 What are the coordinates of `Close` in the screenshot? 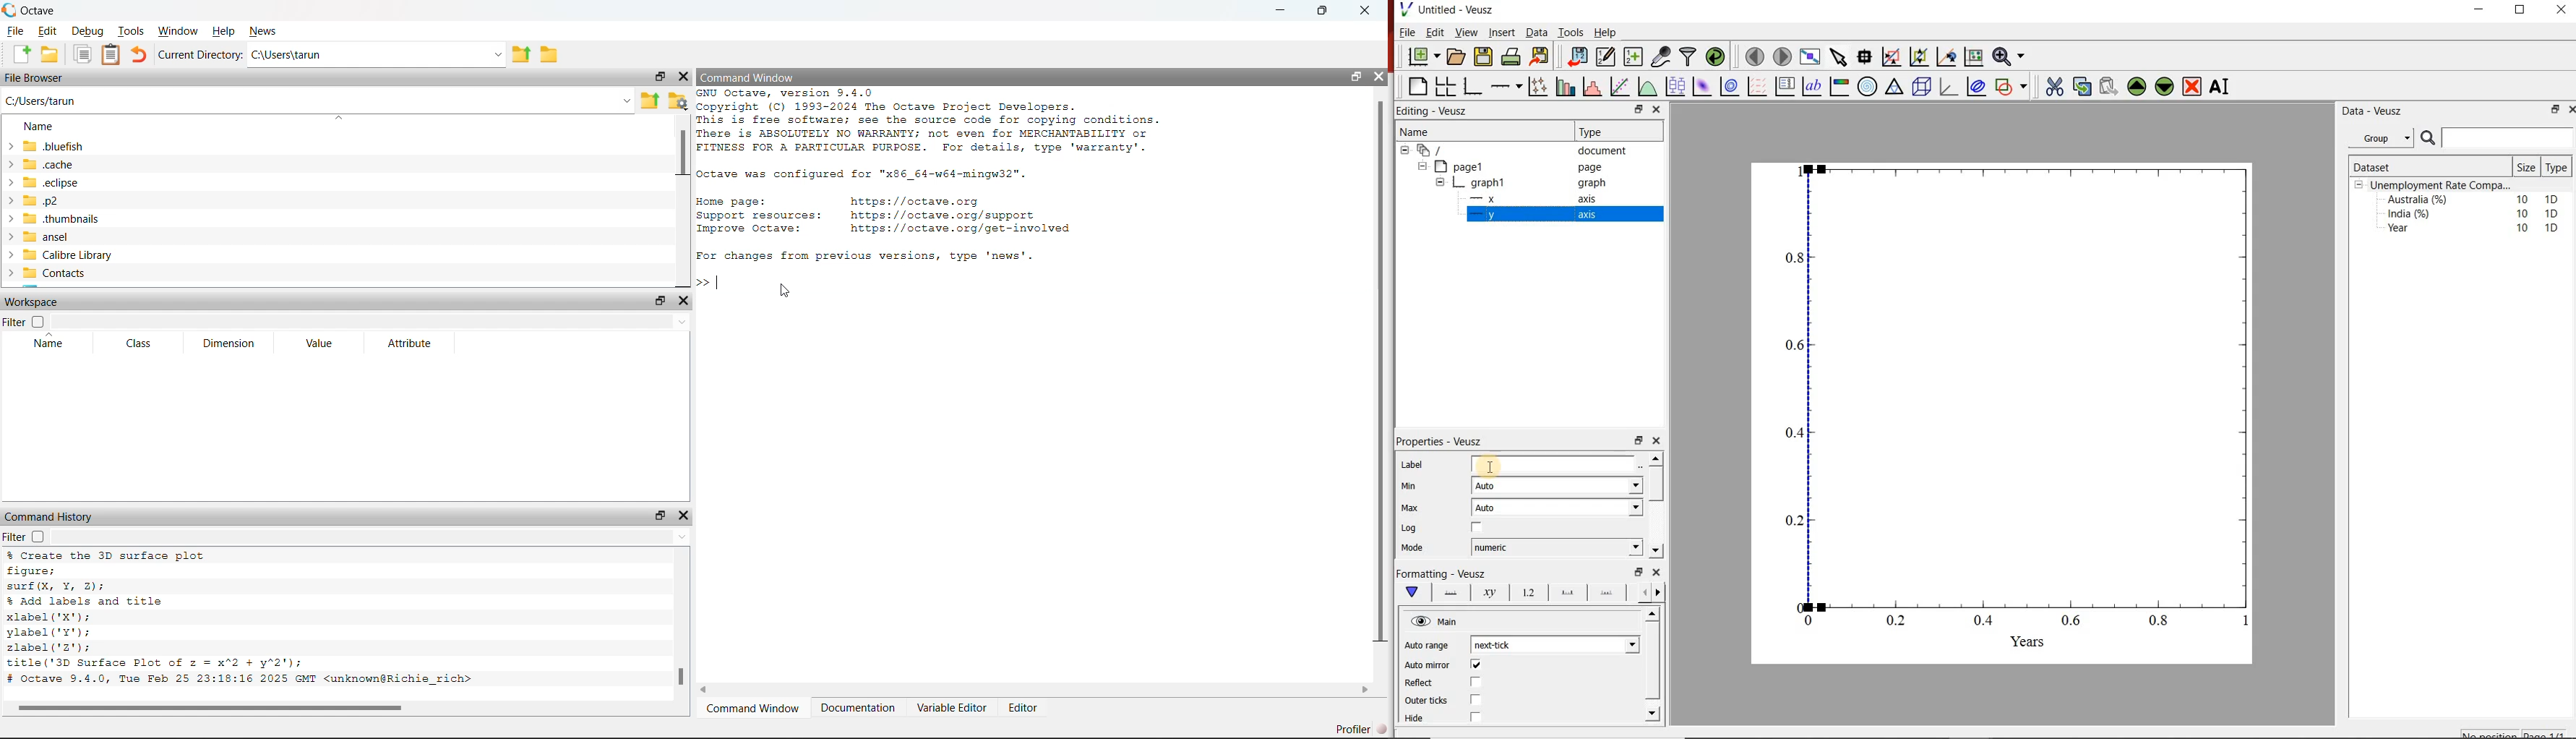 It's located at (1365, 9).